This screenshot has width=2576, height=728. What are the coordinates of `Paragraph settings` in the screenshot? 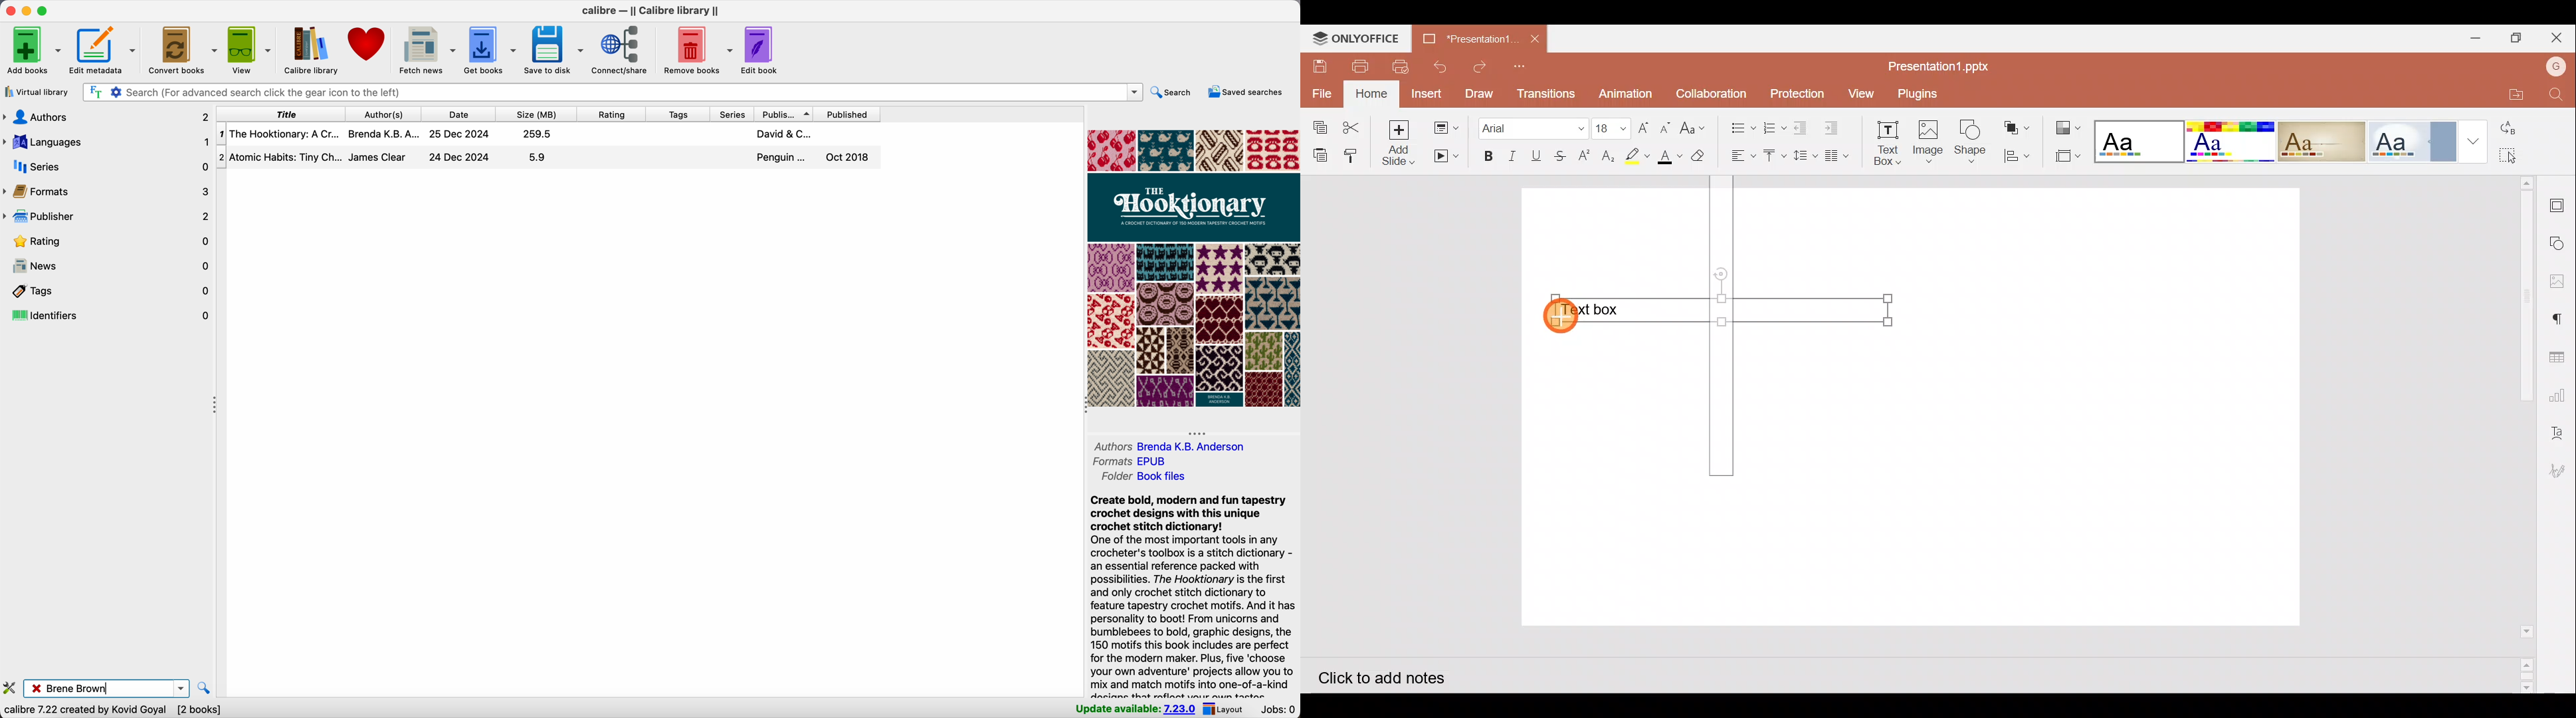 It's located at (2563, 318).